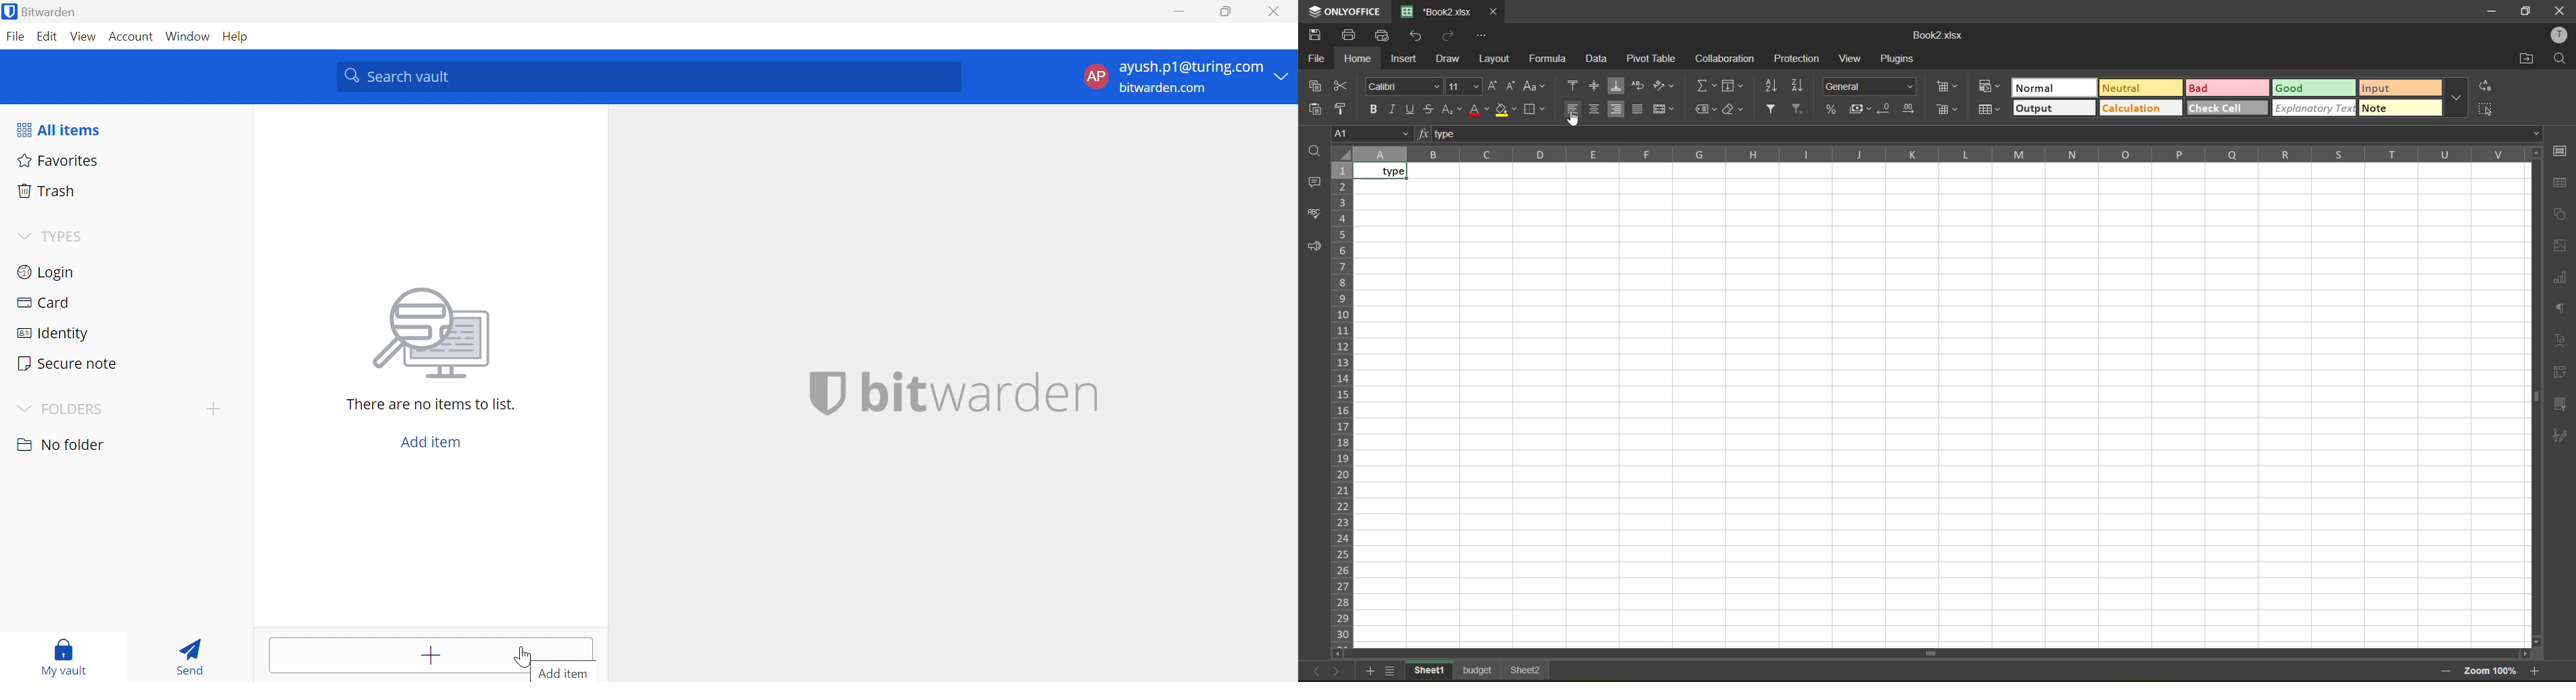  I want to click on remove cells, so click(1947, 112).